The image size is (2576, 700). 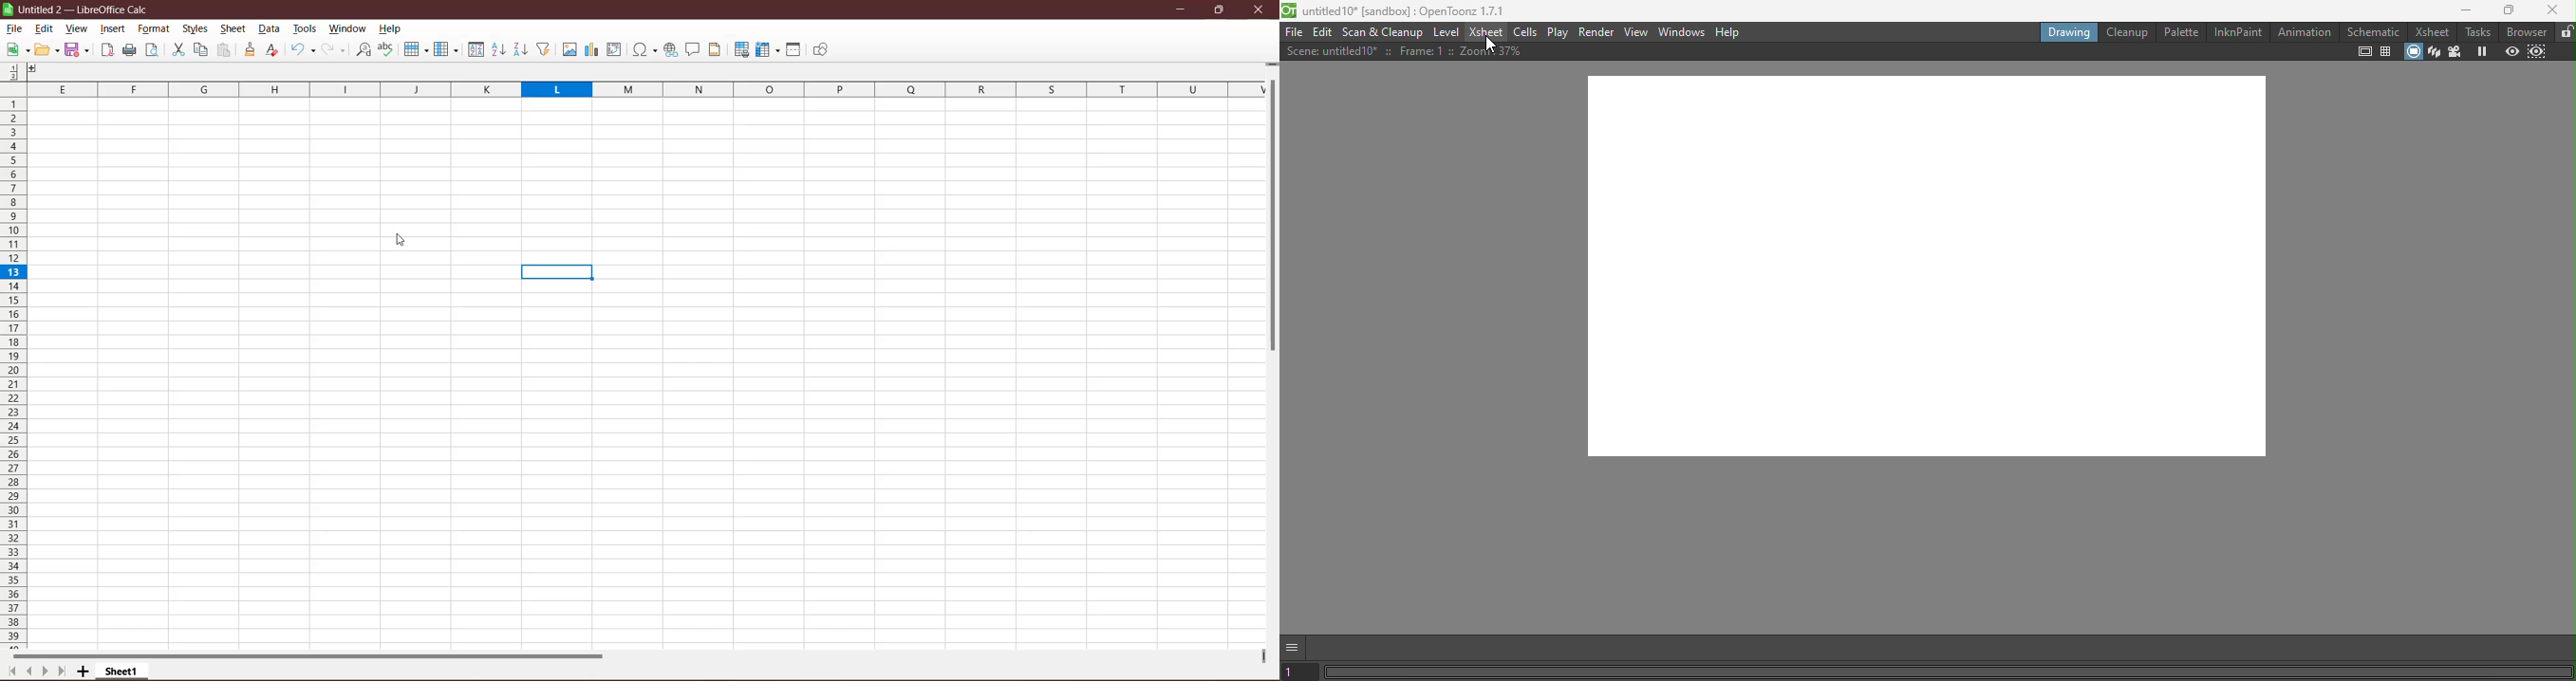 What do you see at coordinates (16, 50) in the screenshot?
I see `New` at bounding box center [16, 50].